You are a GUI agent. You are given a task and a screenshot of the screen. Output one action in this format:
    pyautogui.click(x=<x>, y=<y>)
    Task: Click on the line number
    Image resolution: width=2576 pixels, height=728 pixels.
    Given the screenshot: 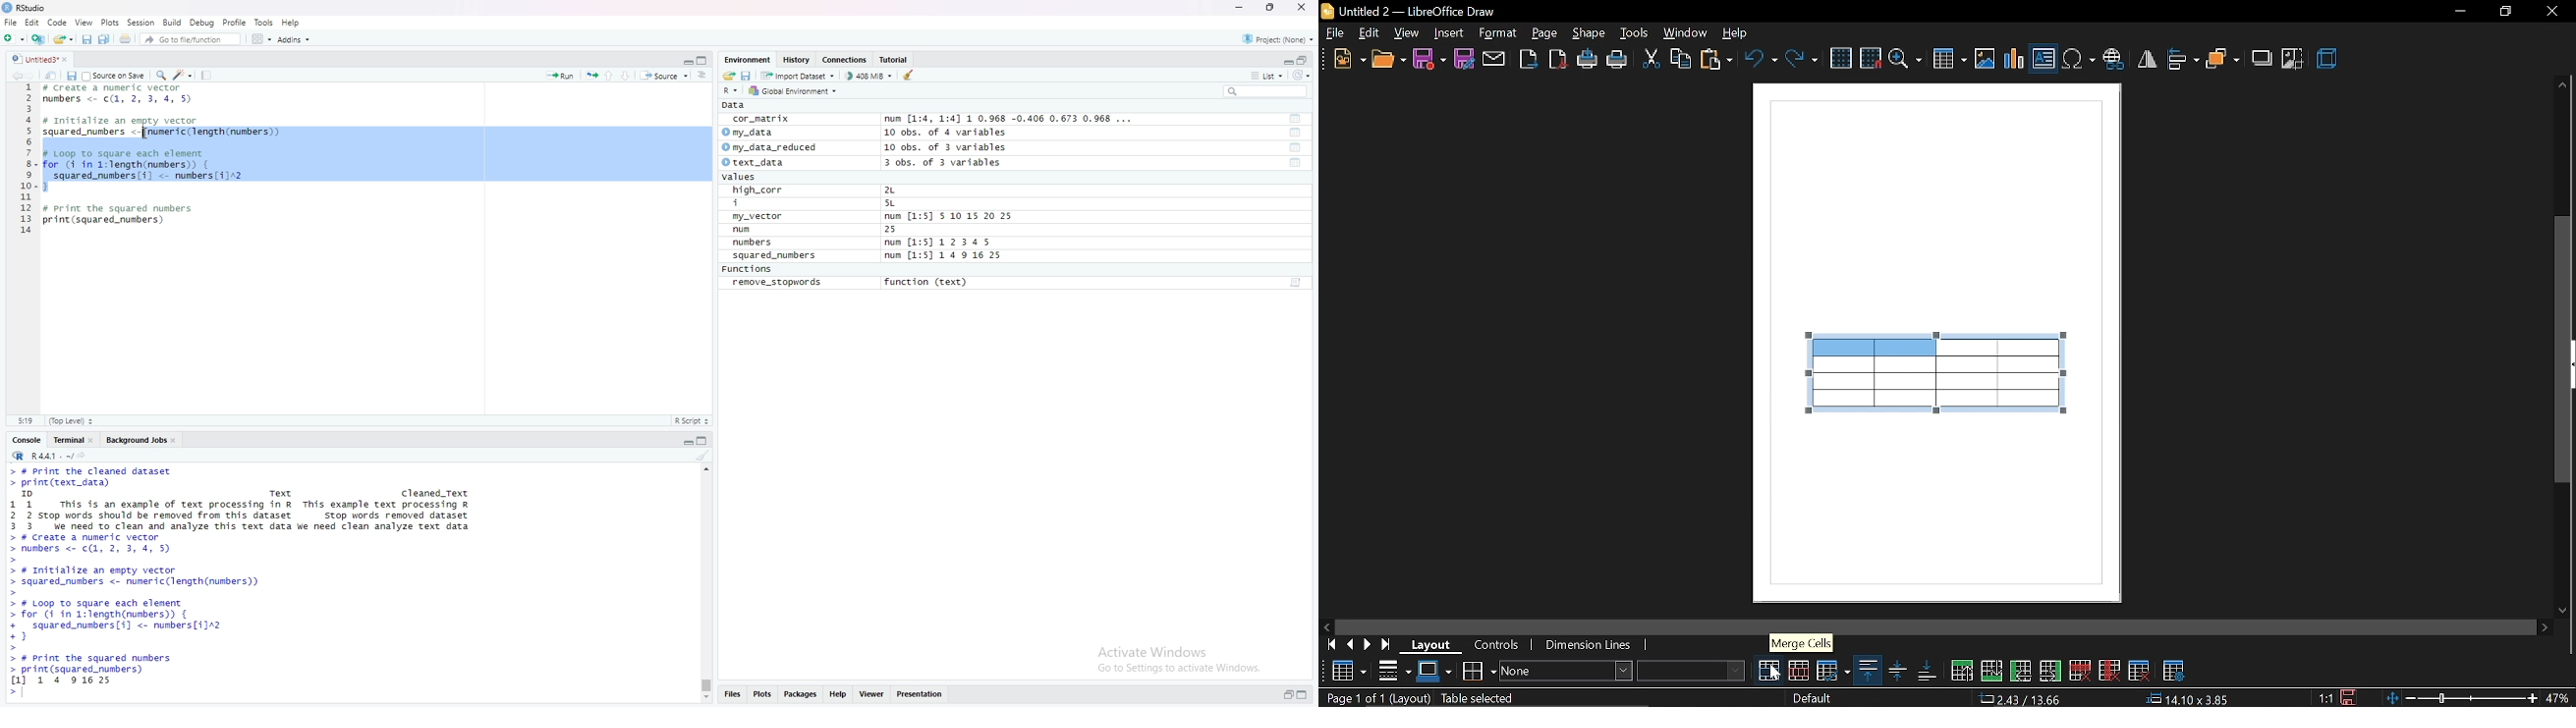 What is the action you would take?
    pyautogui.click(x=27, y=163)
    